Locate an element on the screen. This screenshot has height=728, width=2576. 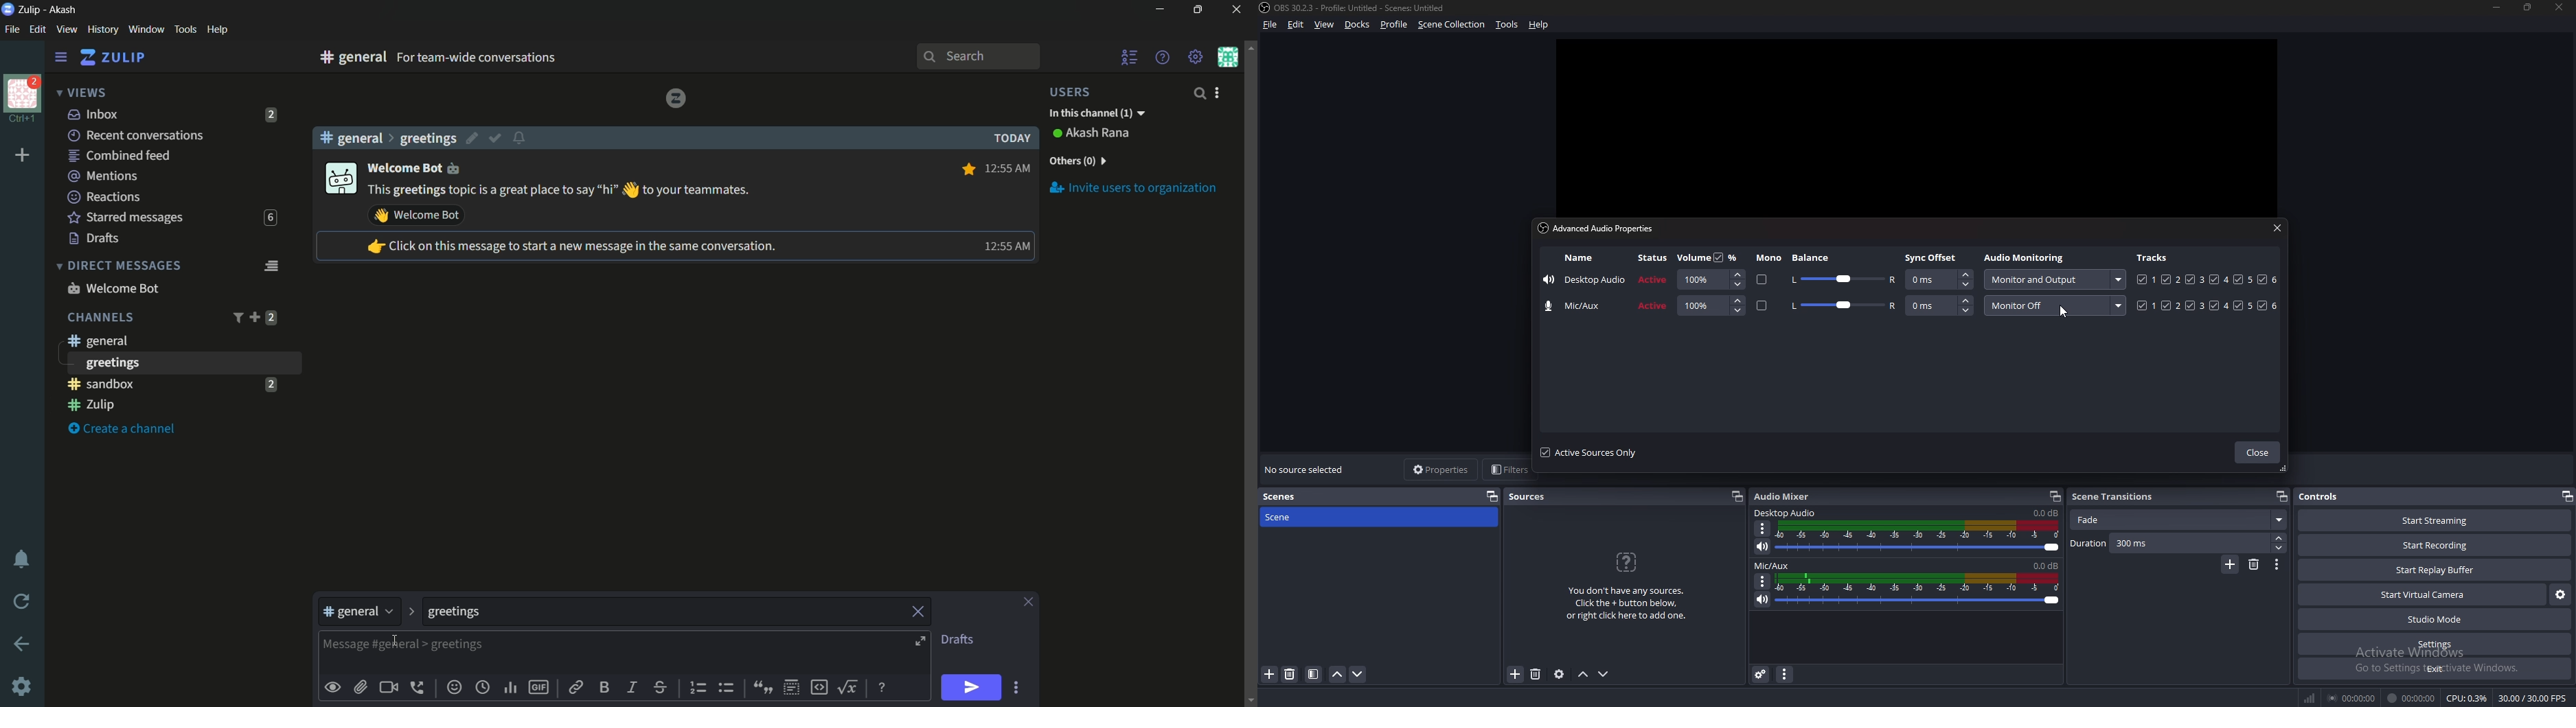
invite users to organization is located at coordinates (1134, 187).